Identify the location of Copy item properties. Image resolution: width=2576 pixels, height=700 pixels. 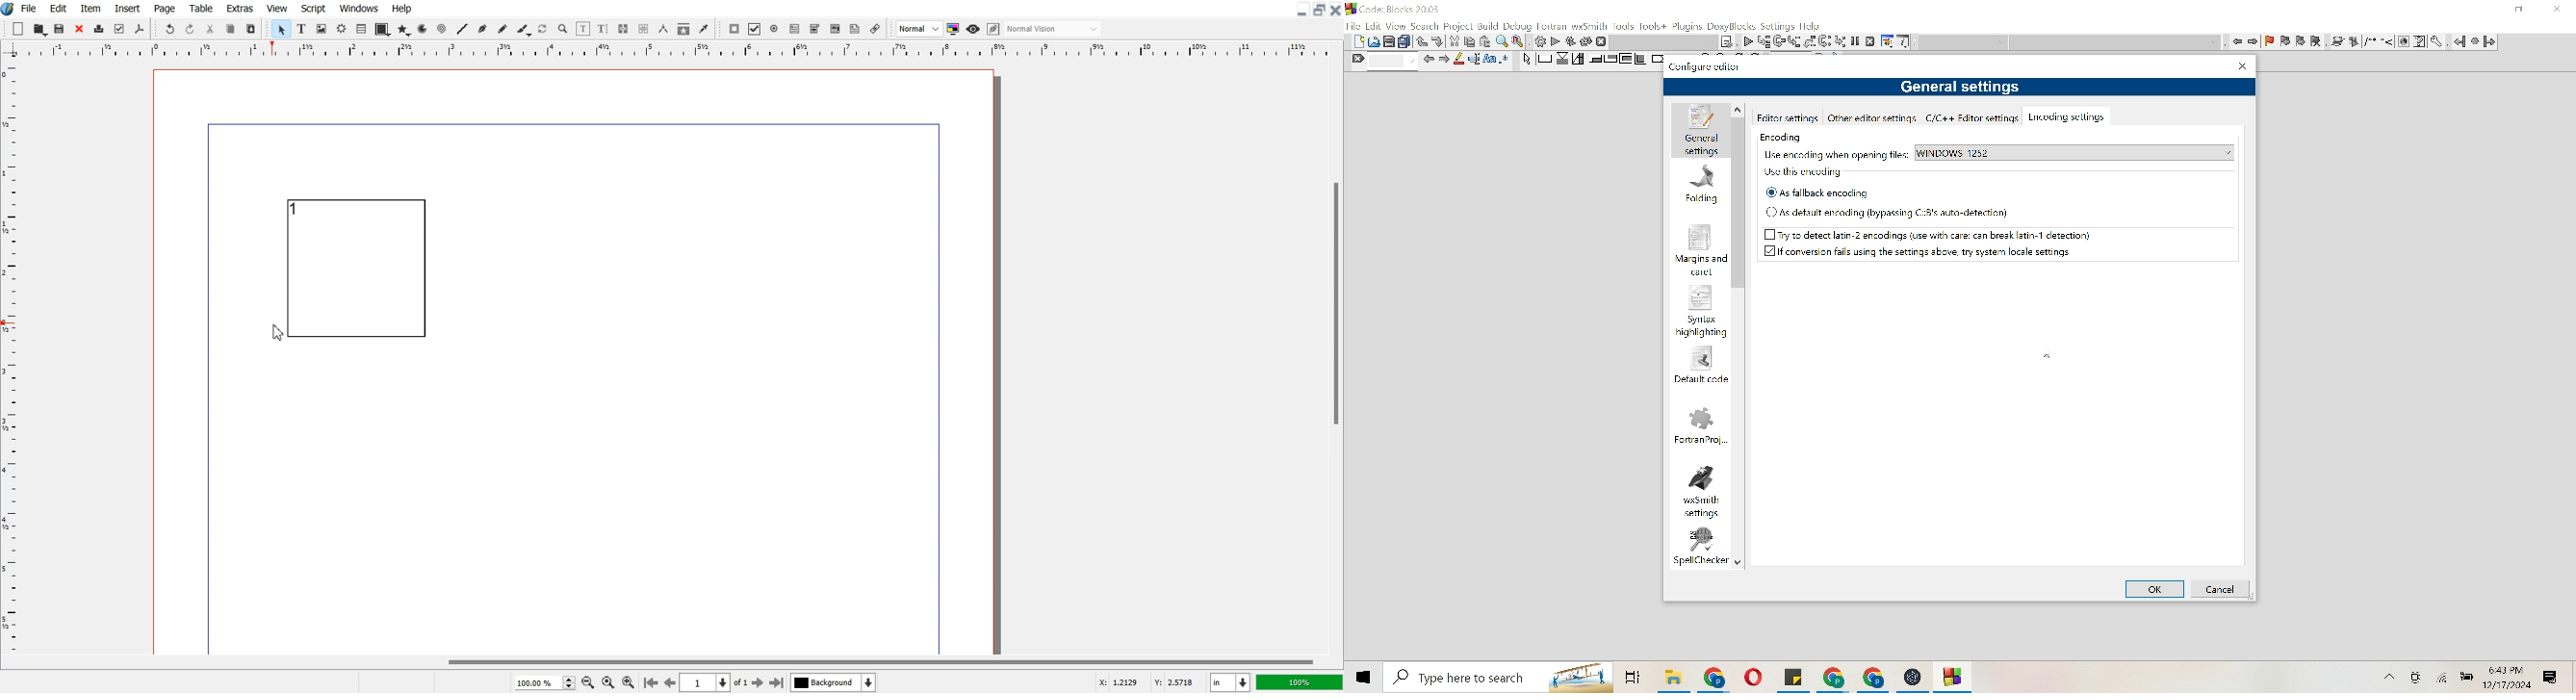
(684, 29).